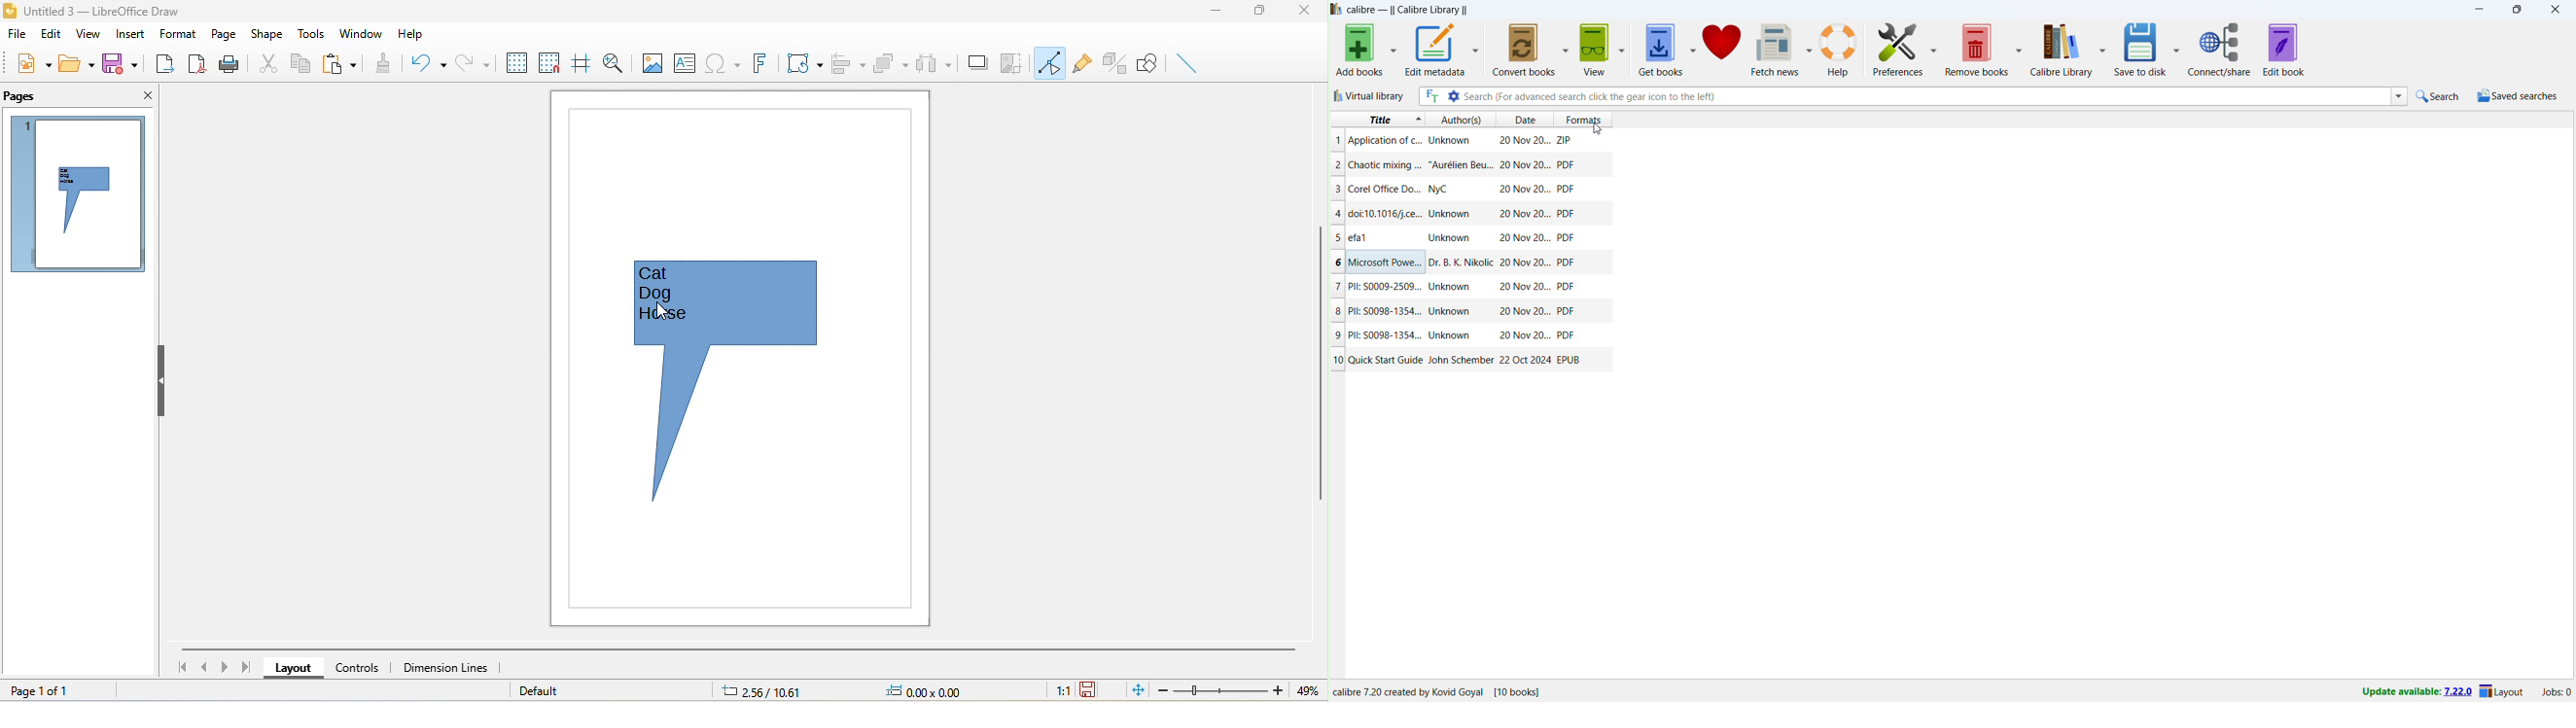 This screenshot has width=2576, height=728. I want to click on layout, so click(296, 669).